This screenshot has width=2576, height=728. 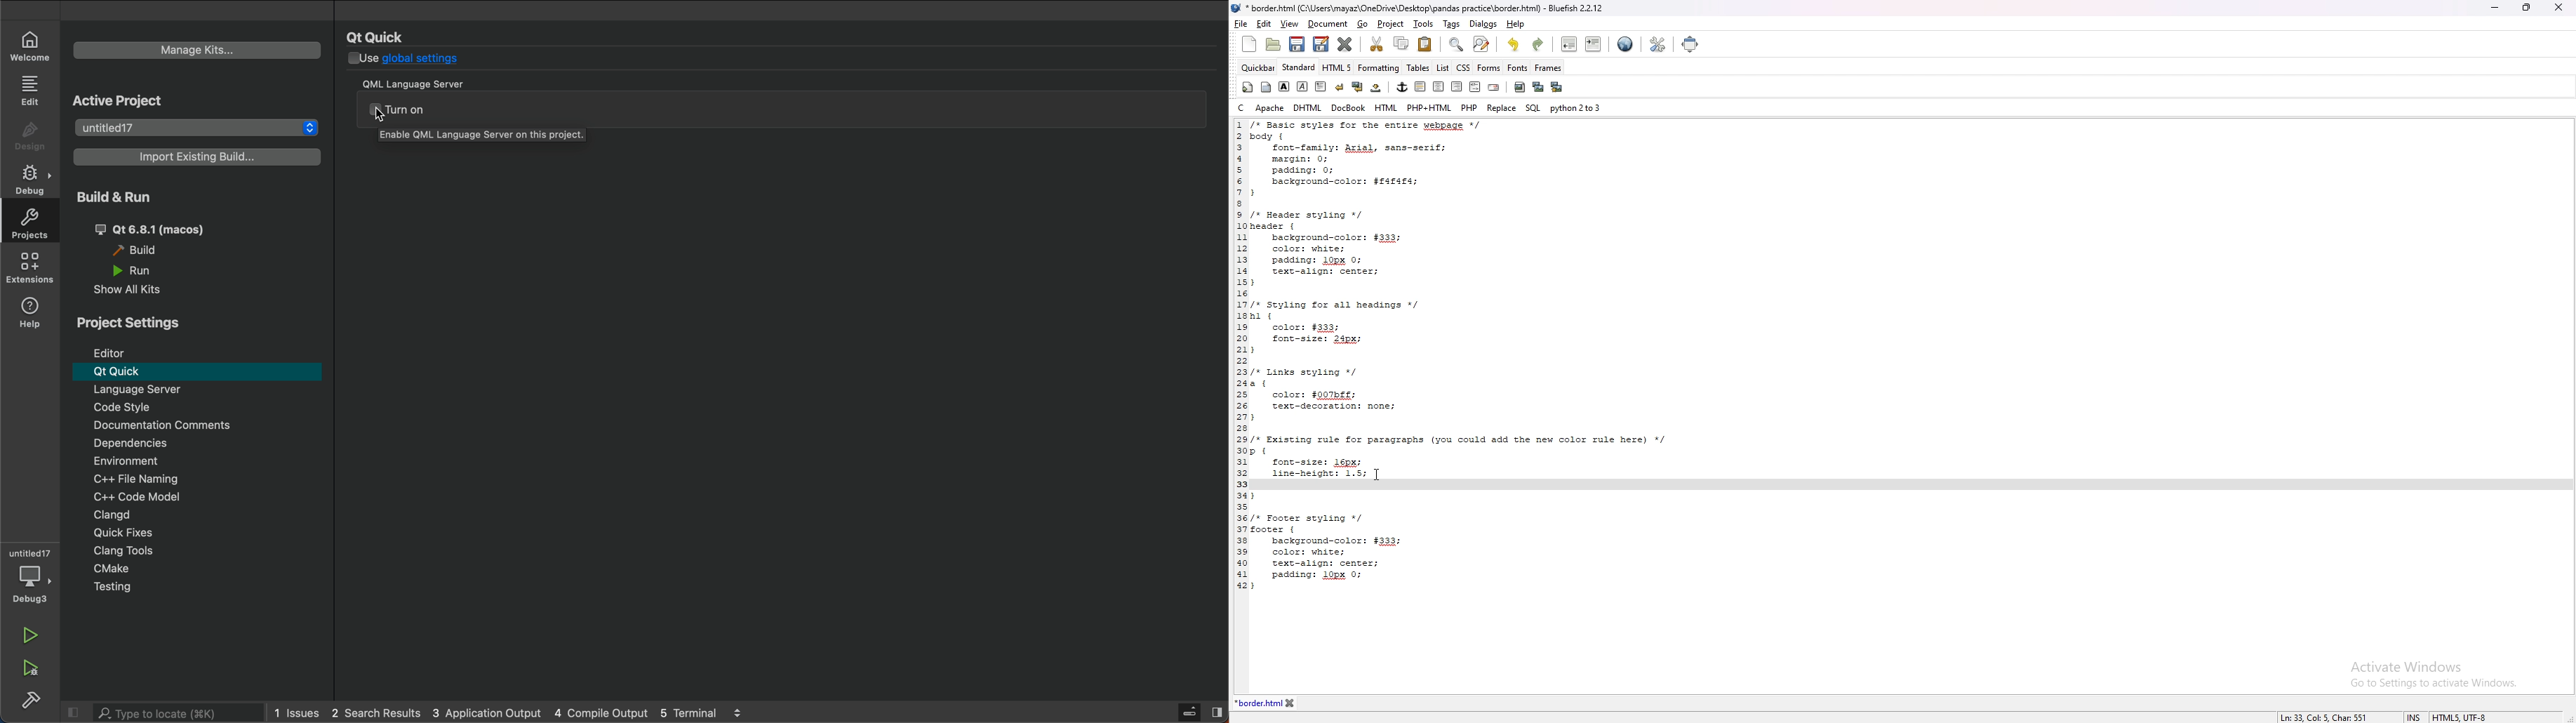 What do you see at coordinates (1358, 86) in the screenshot?
I see `break and clear` at bounding box center [1358, 86].